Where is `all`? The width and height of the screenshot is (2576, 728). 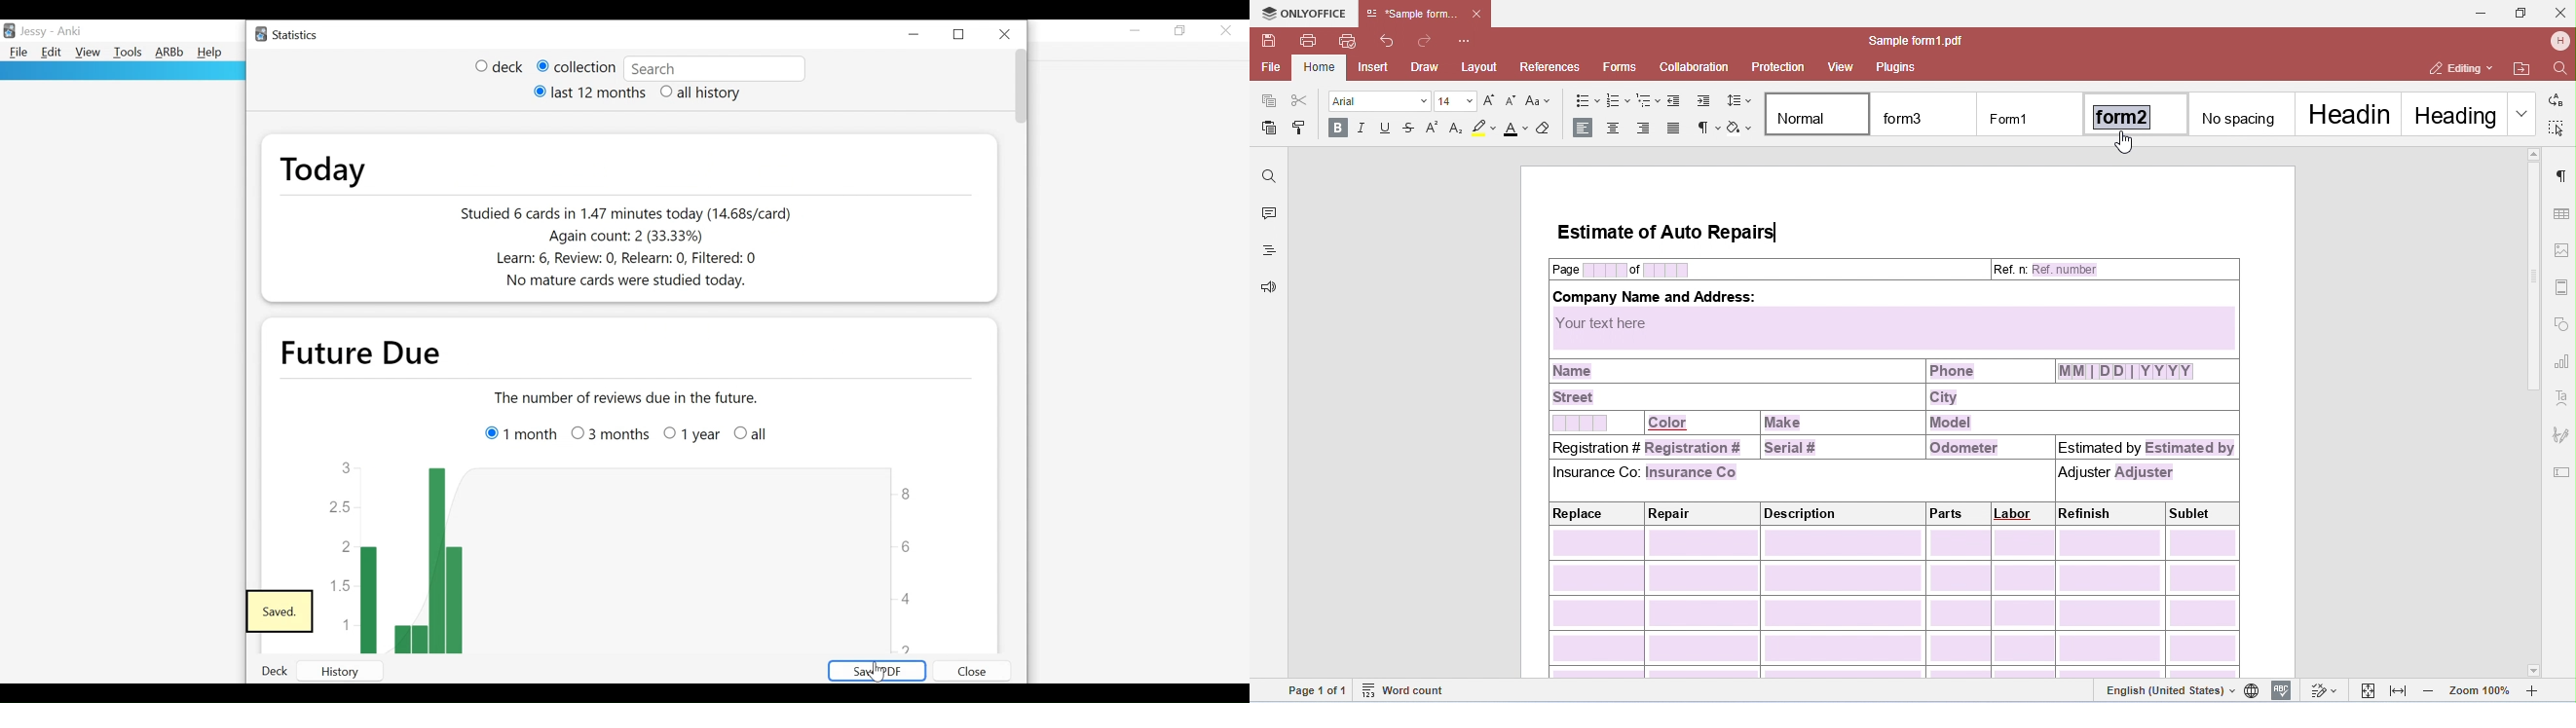
all is located at coordinates (764, 432).